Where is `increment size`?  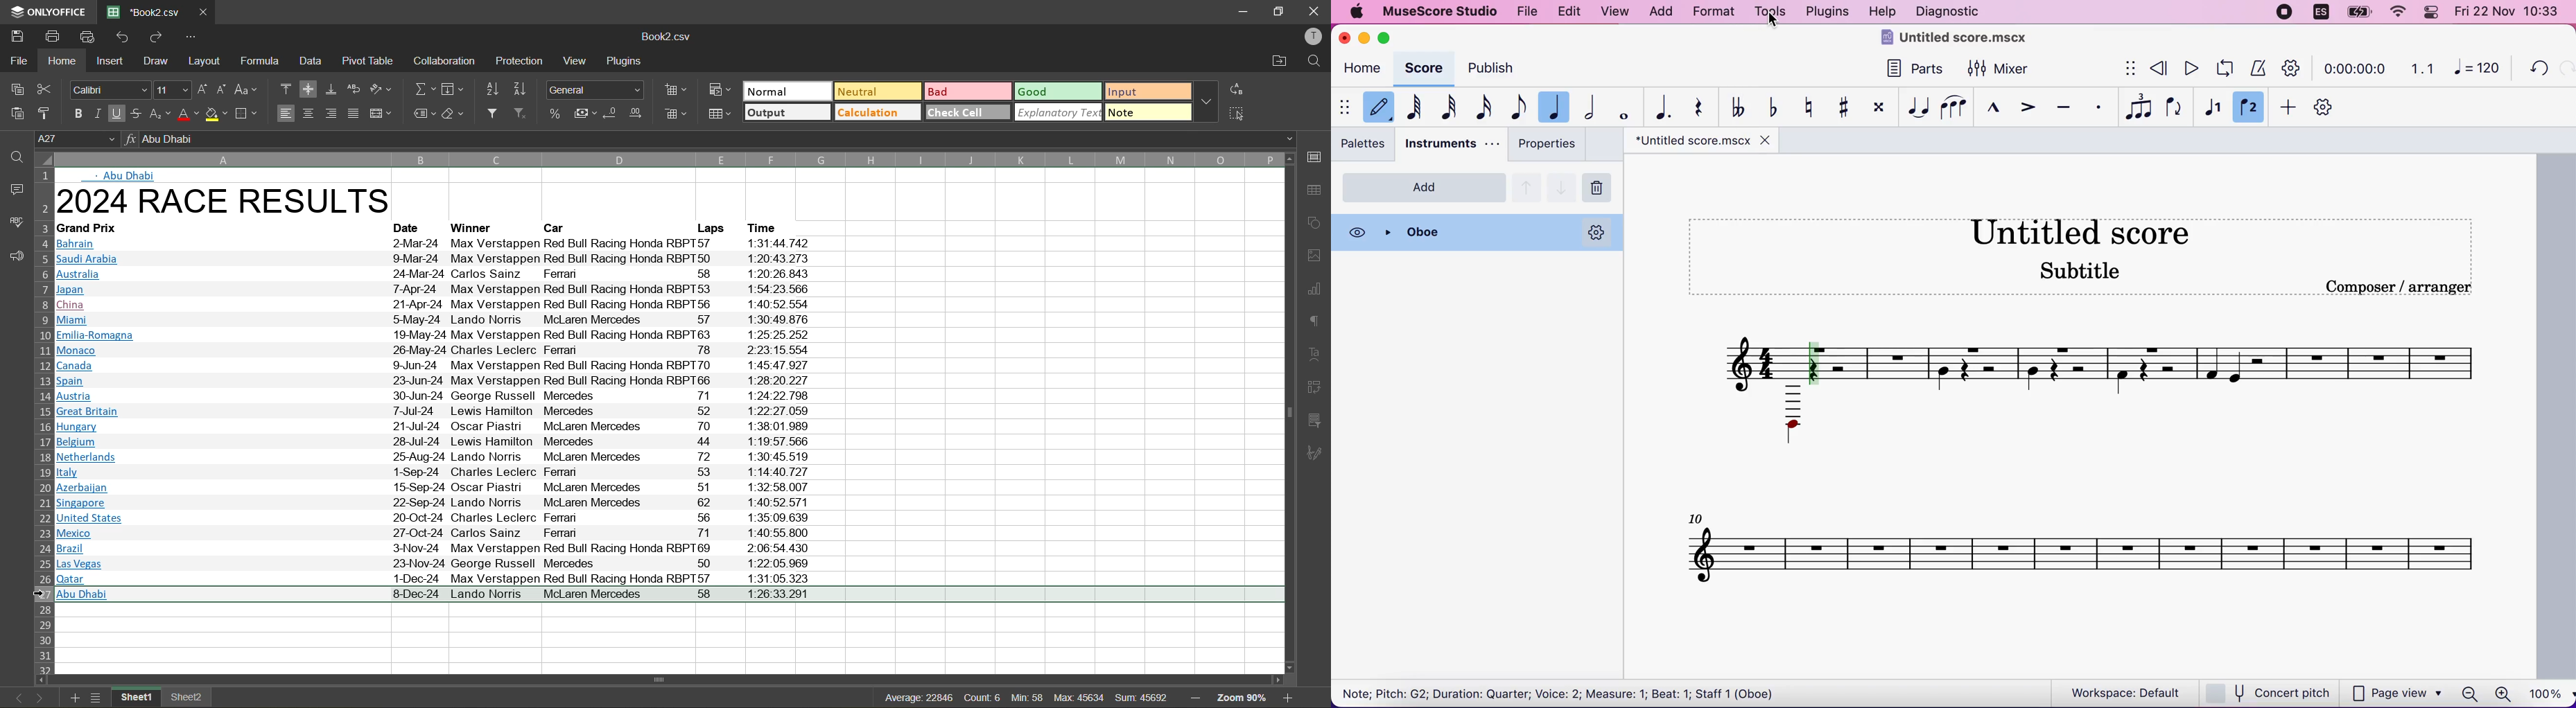 increment size is located at coordinates (200, 89).